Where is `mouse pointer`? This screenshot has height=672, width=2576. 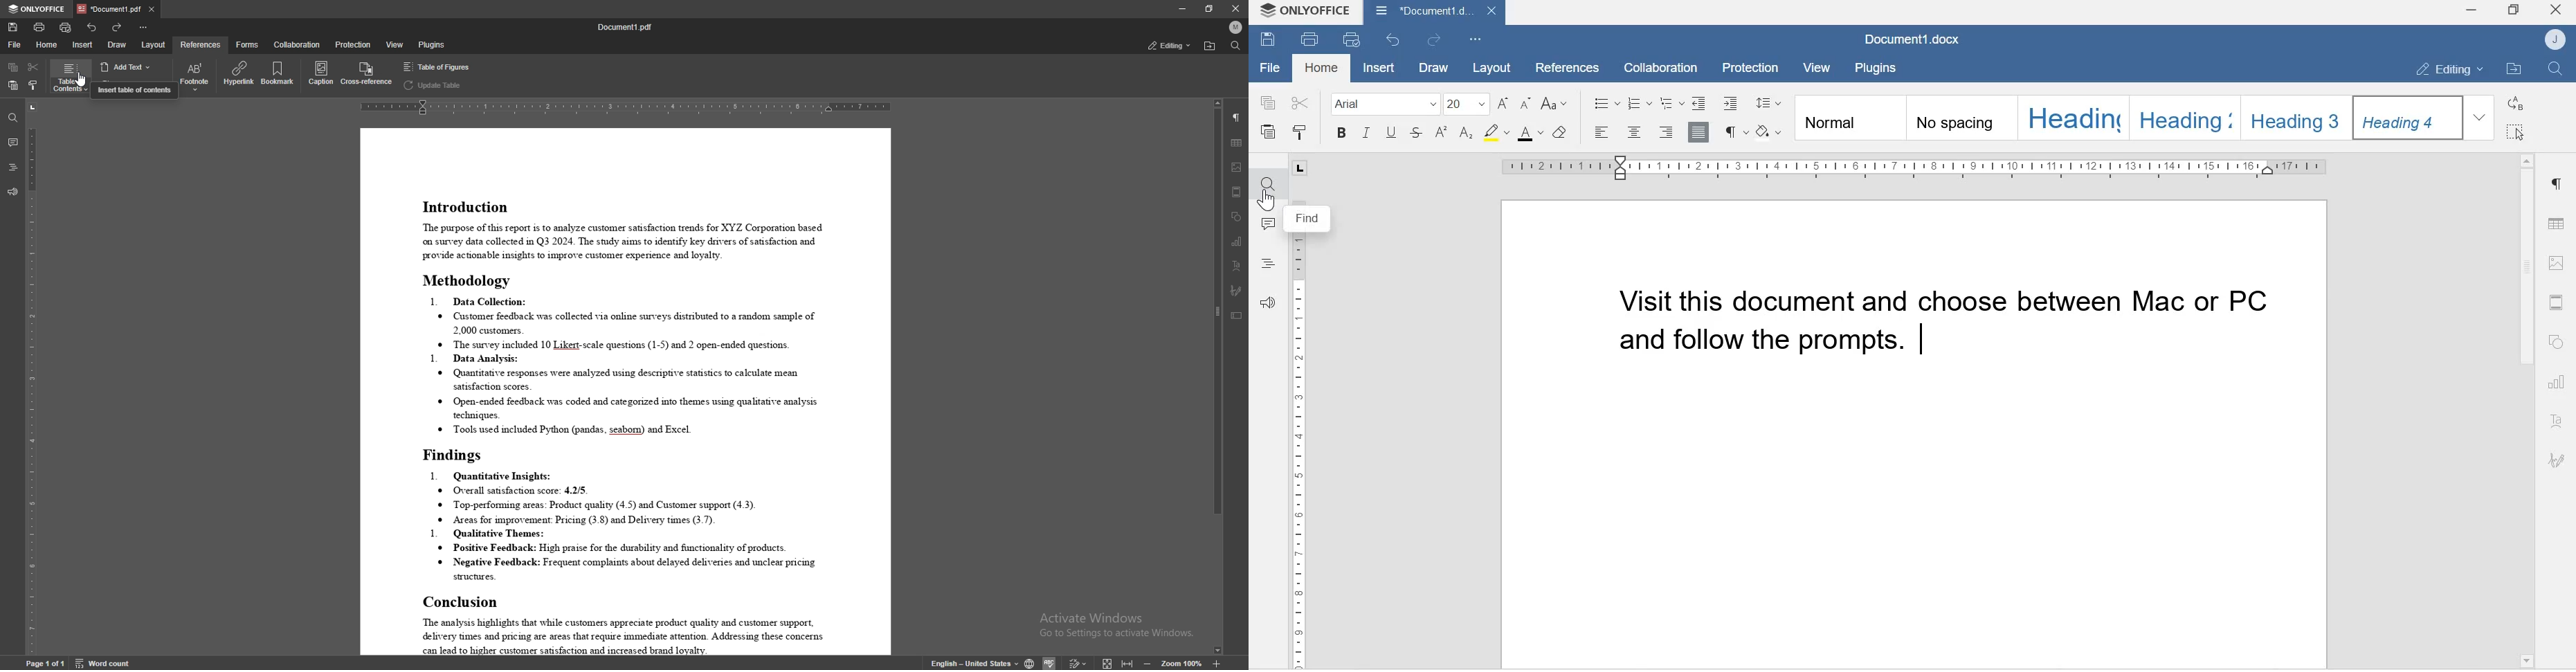 mouse pointer is located at coordinates (1265, 203).